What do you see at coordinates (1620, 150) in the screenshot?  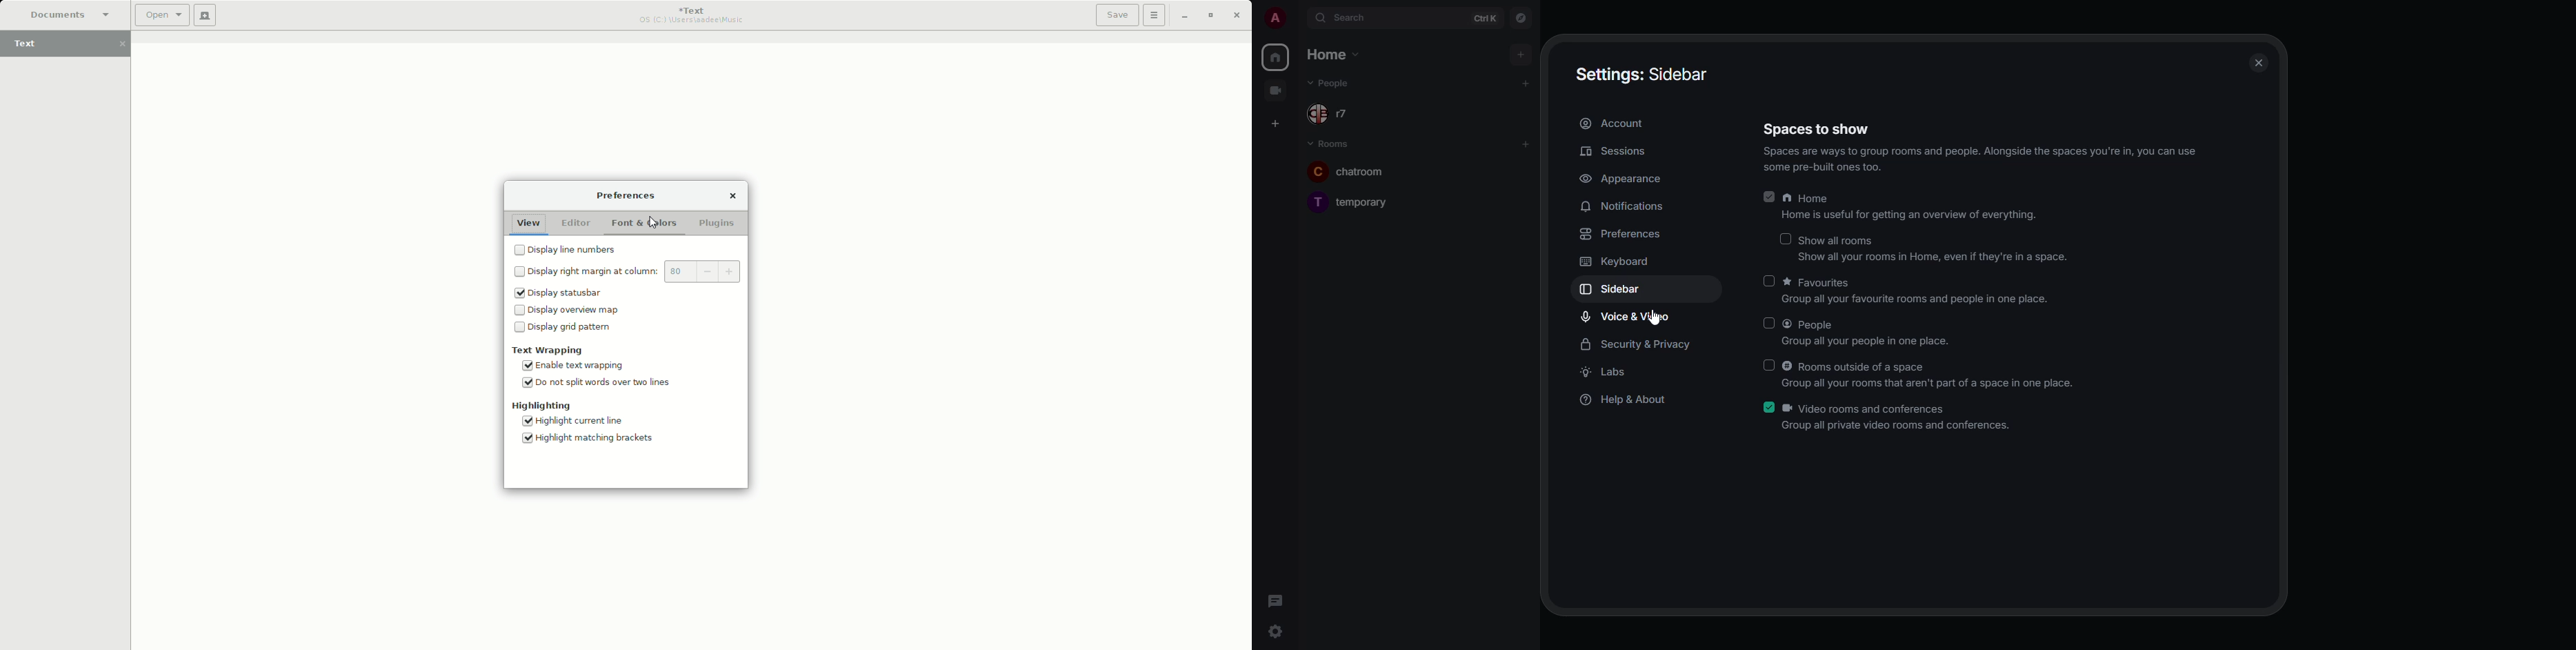 I see `sessions` at bounding box center [1620, 150].